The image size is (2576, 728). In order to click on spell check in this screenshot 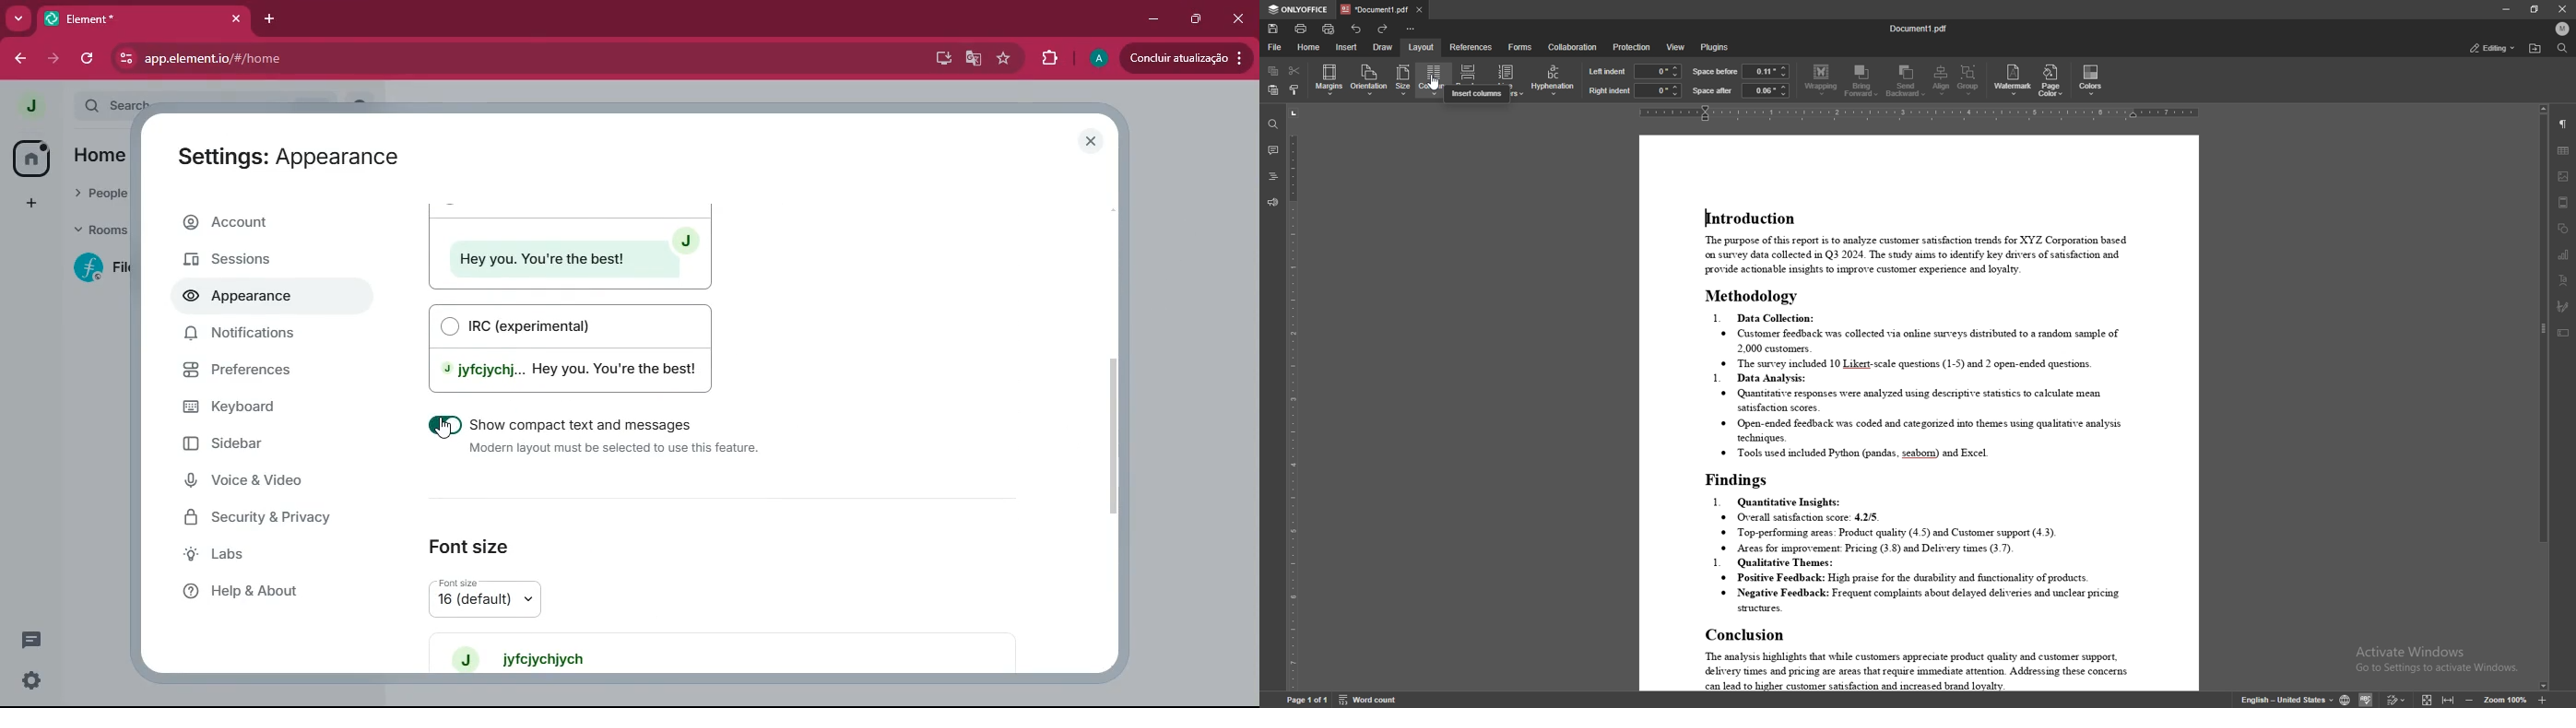, I will do `click(2368, 699)`.